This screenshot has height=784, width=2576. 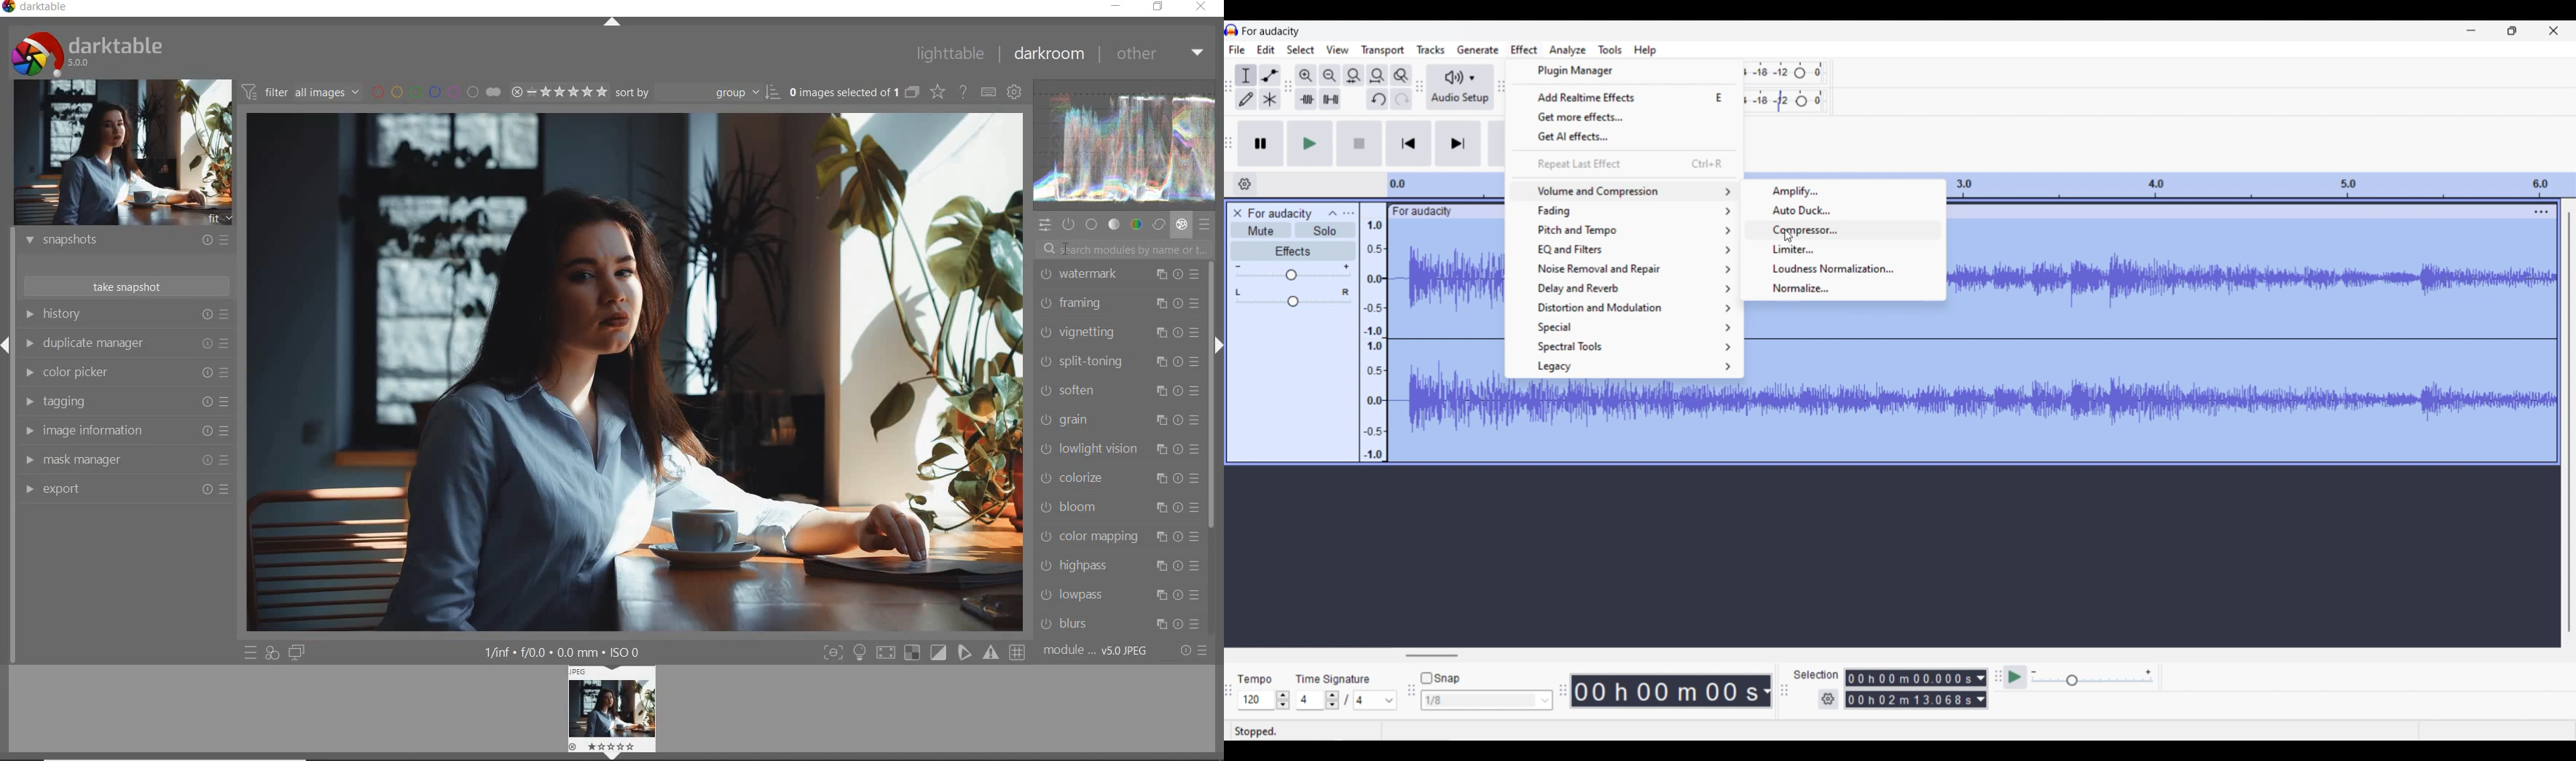 I want to click on Trim audio outside selection, so click(x=1306, y=99).